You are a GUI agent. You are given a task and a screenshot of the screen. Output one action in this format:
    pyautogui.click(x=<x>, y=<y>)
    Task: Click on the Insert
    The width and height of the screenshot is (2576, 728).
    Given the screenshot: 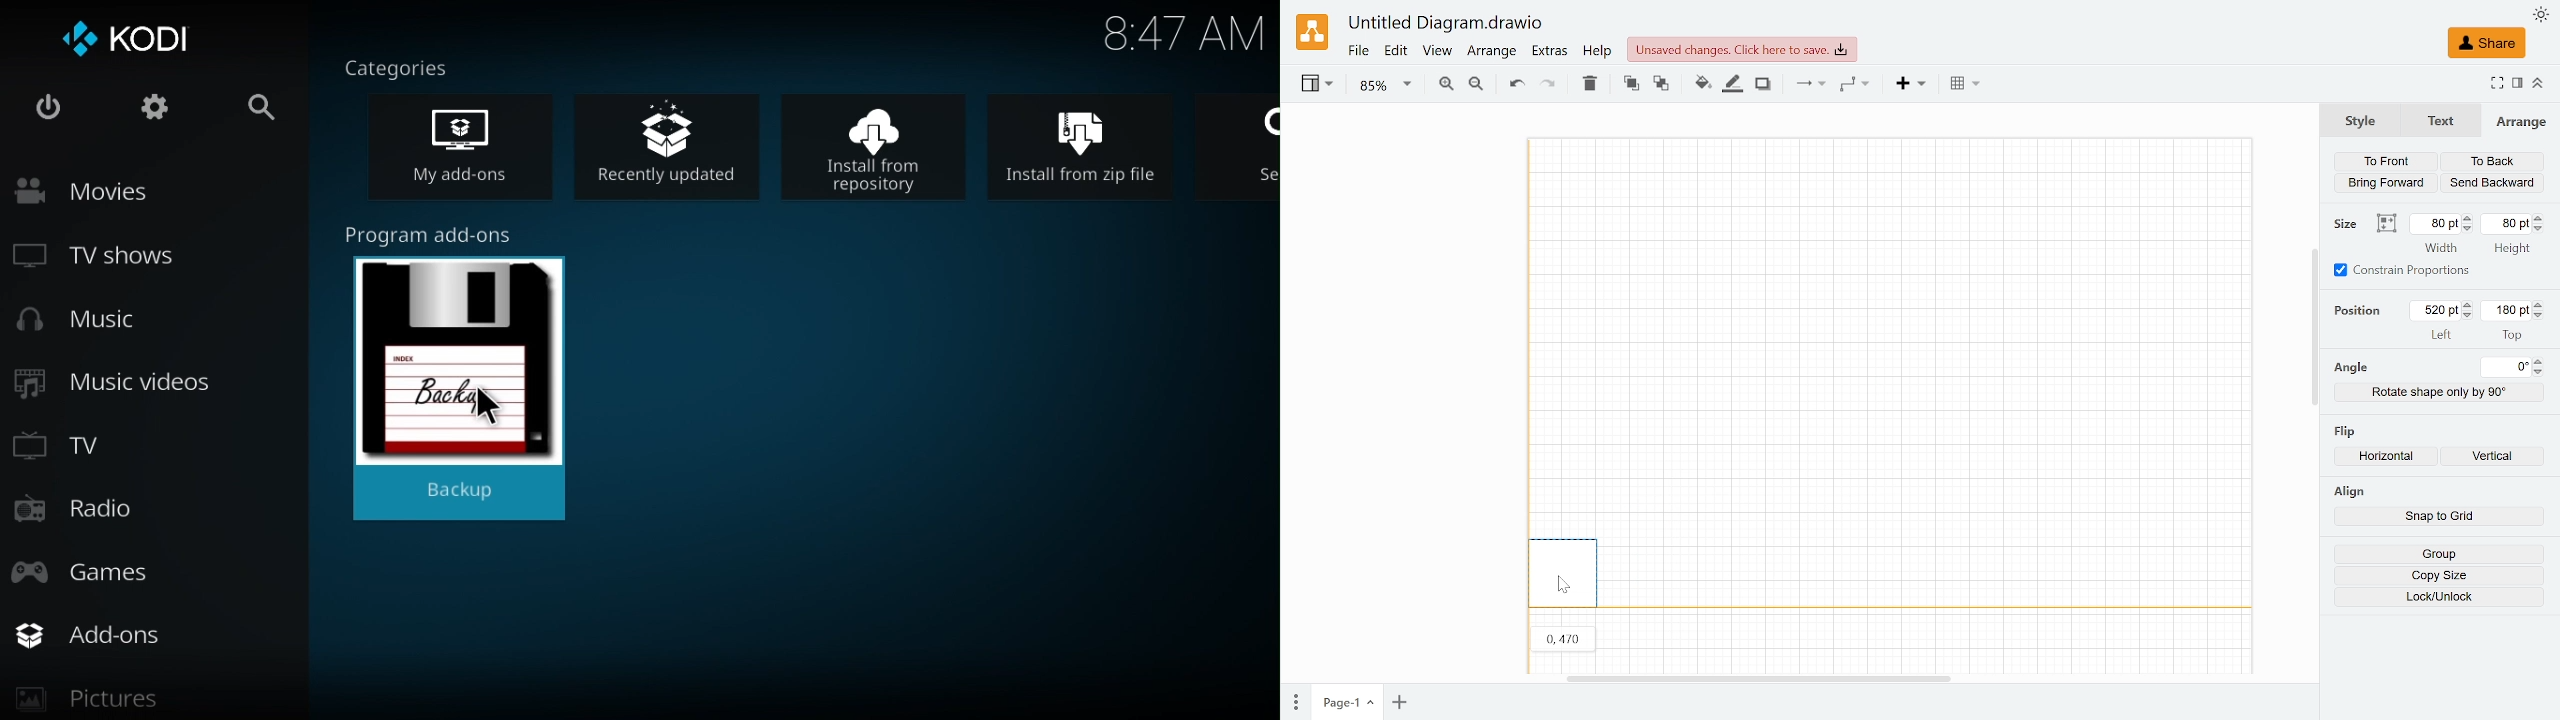 What is the action you would take?
    pyautogui.click(x=1913, y=85)
    